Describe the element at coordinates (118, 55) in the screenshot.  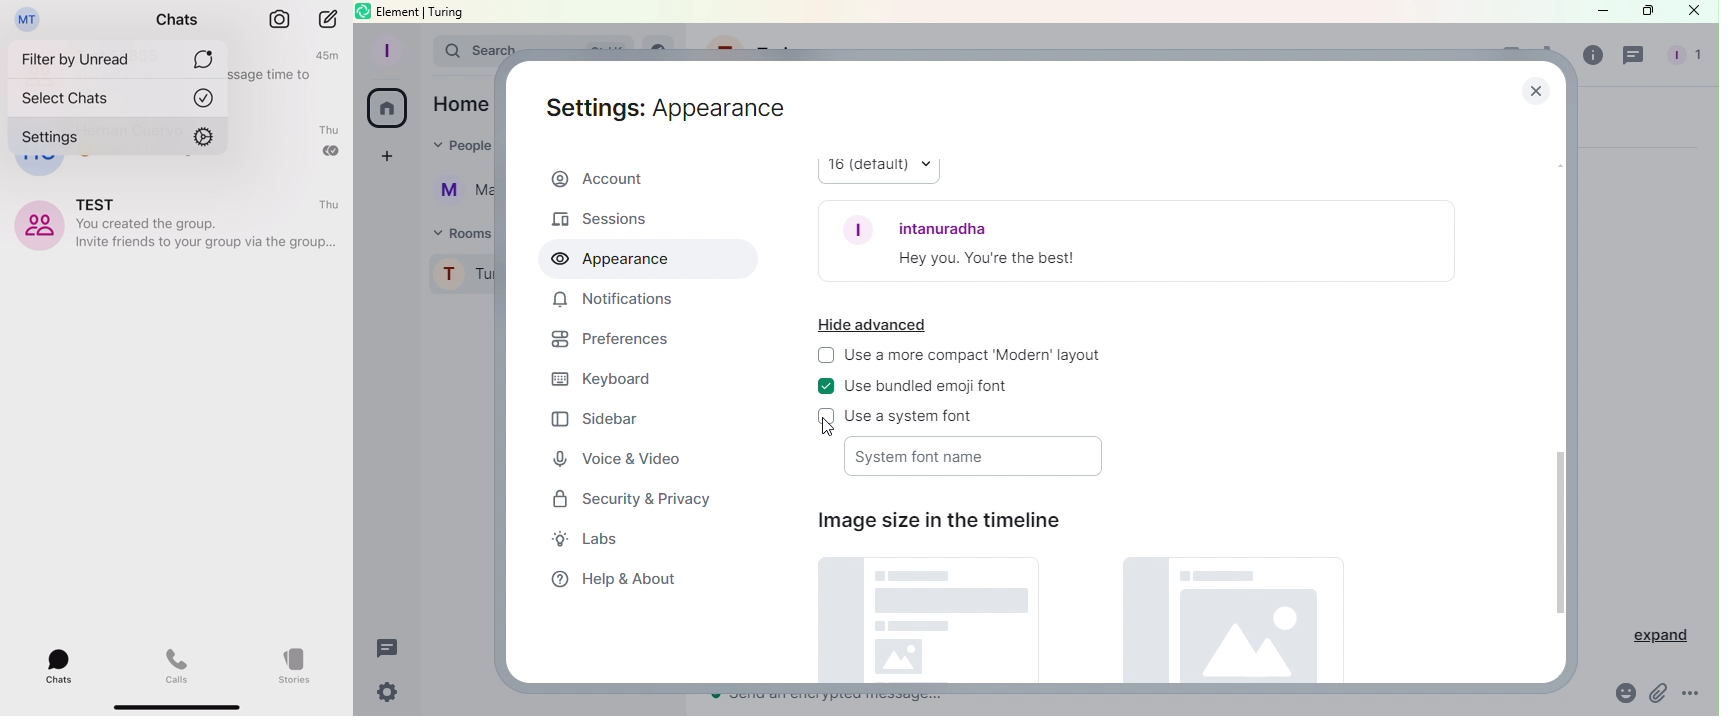
I see `filter by unread` at that location.